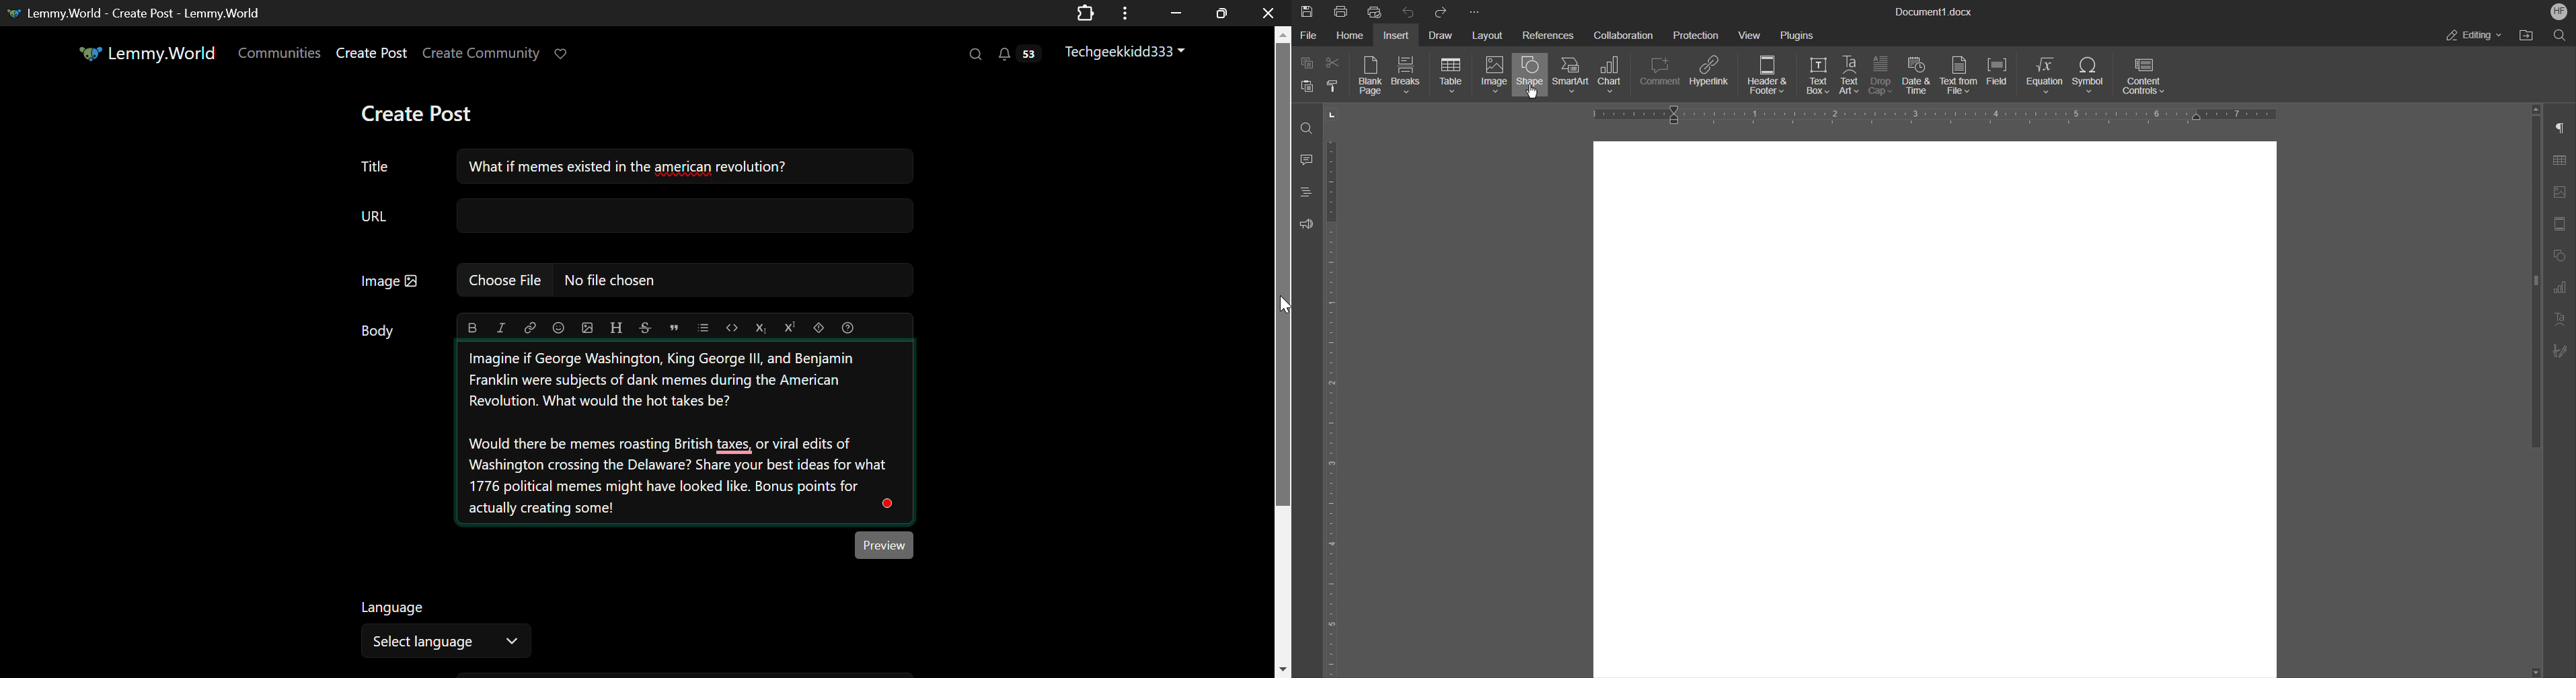 This screenshot has width=2576, height=700. Describe the element at coordinates (2002, 77) in the screenshot. I see `Field` at that location.